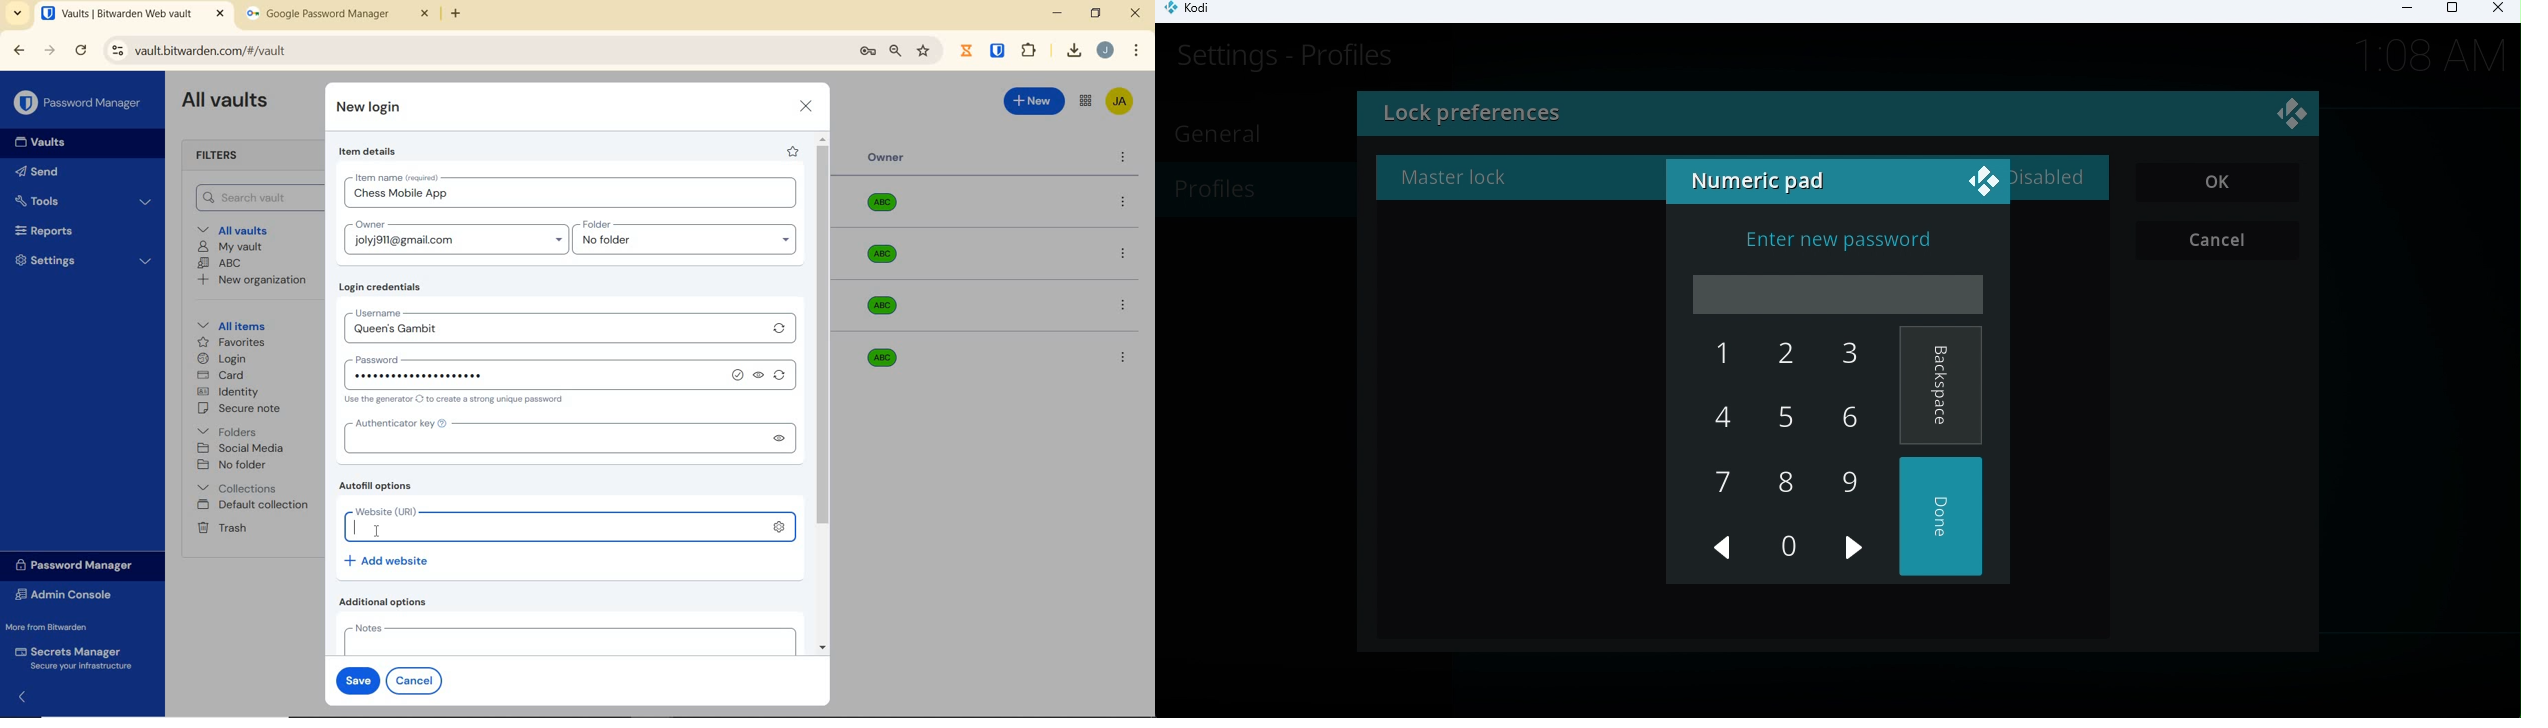  Describe the element at coordinates (783, 530) in the screenshot. I see `link` at that location.